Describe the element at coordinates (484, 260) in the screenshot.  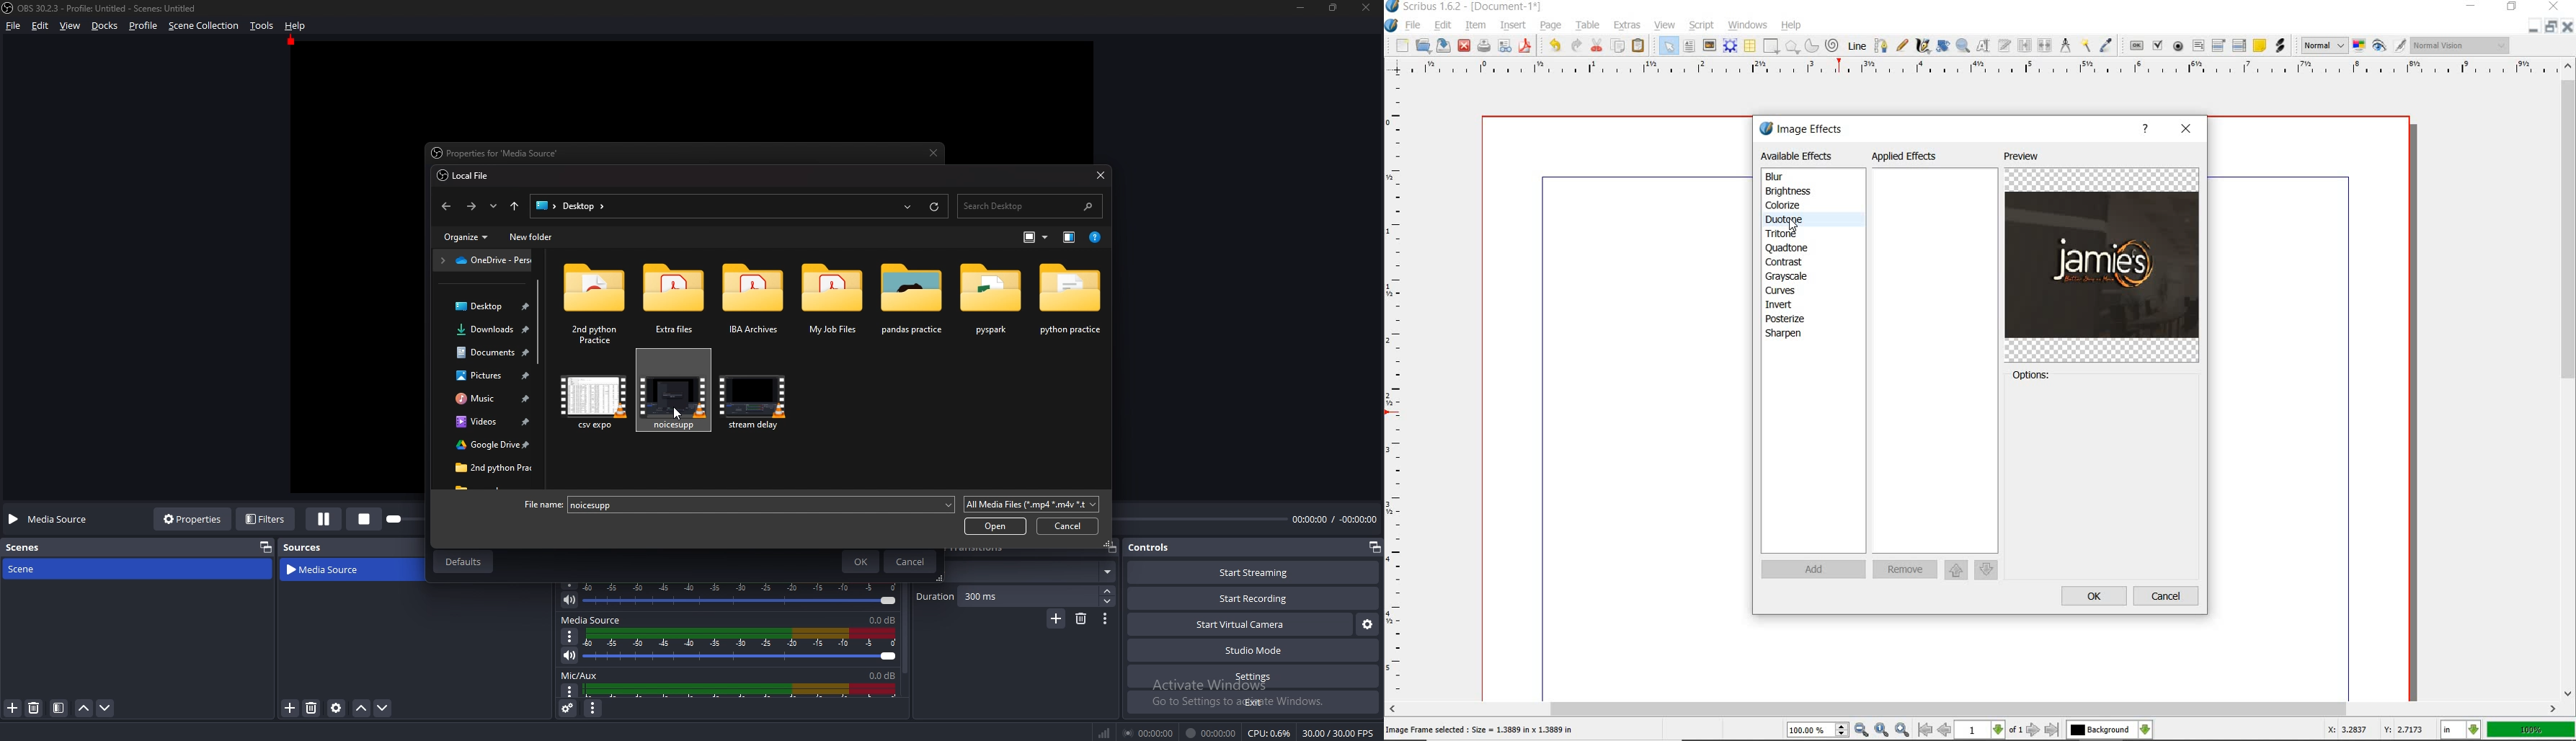
I see `Folder` at that location.